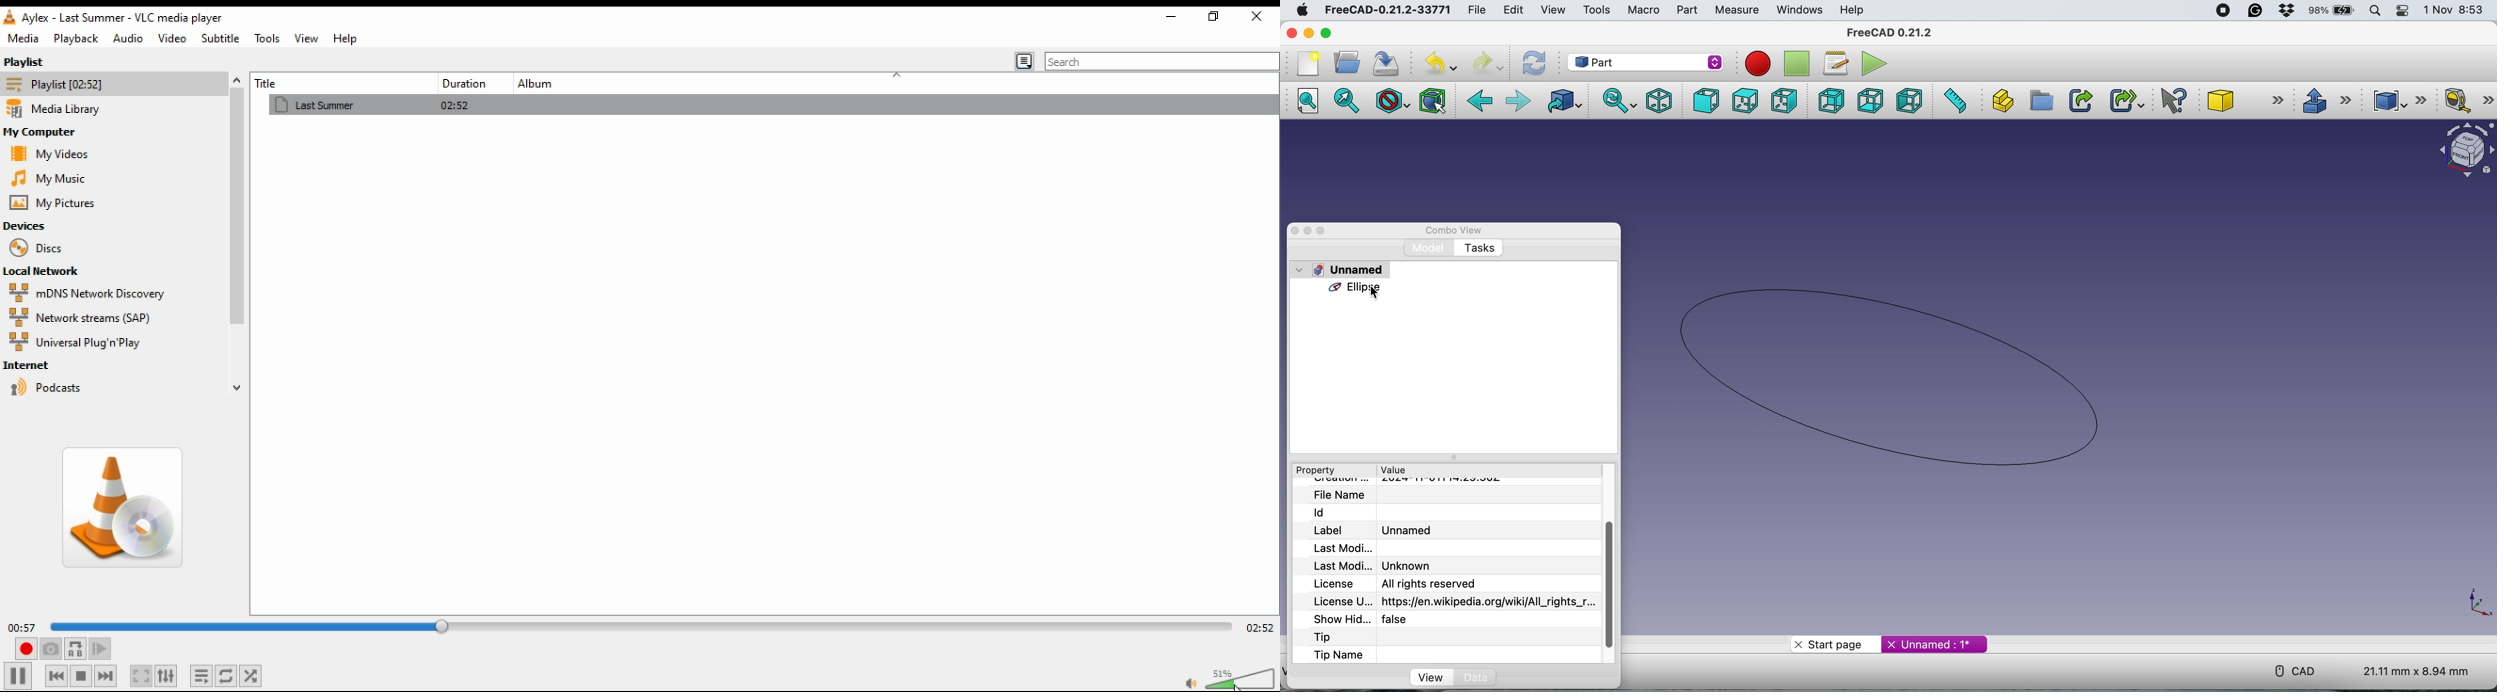 Image resolution: width=2520 pixels, height=700 pixels. Describe the element at coordinates (127, 18) in the screenshot. I see `file name` at that location.